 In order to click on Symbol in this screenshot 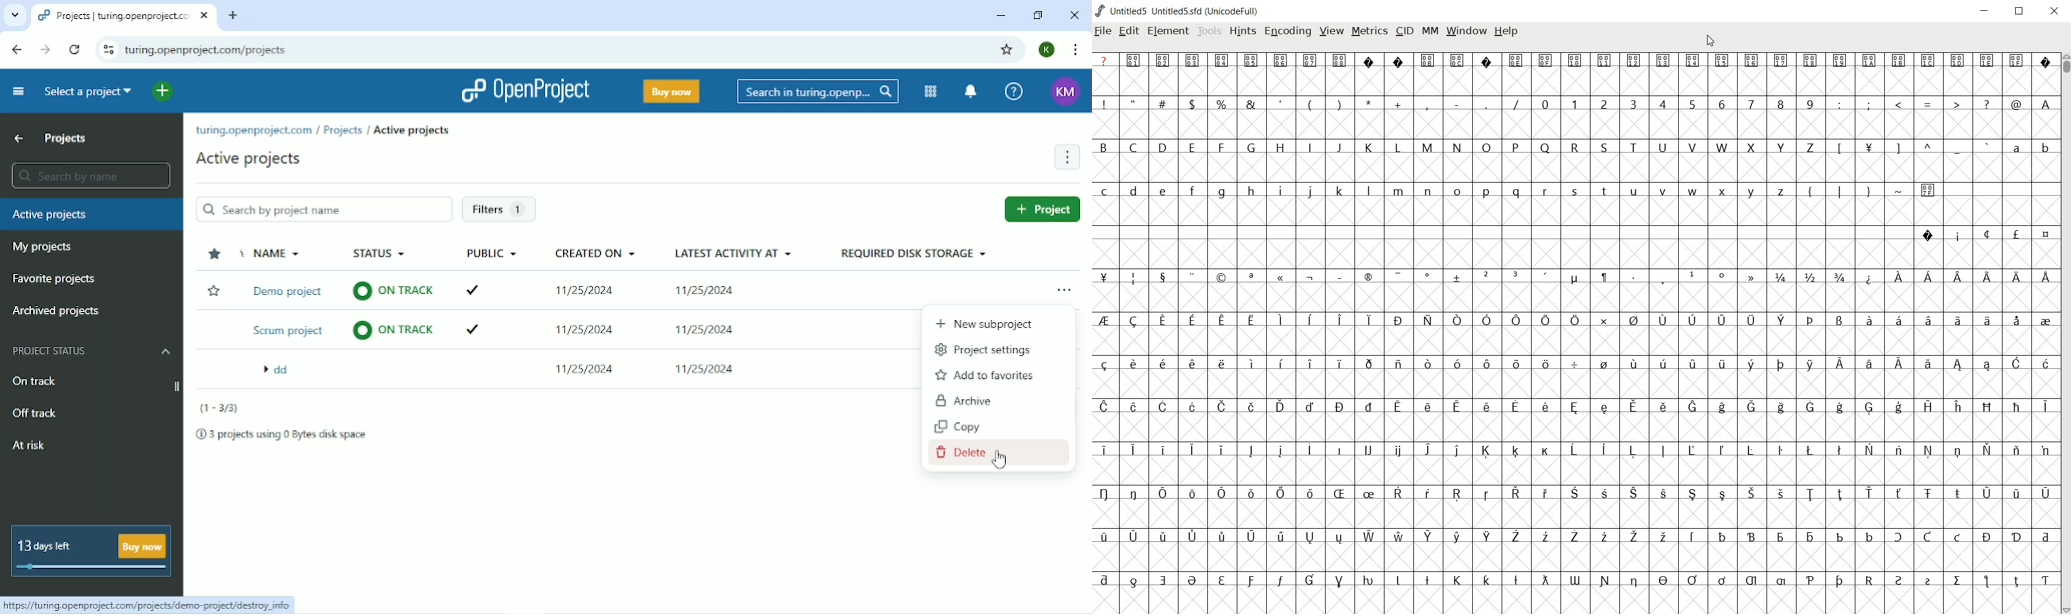, I will do `click(1692, 318)`.